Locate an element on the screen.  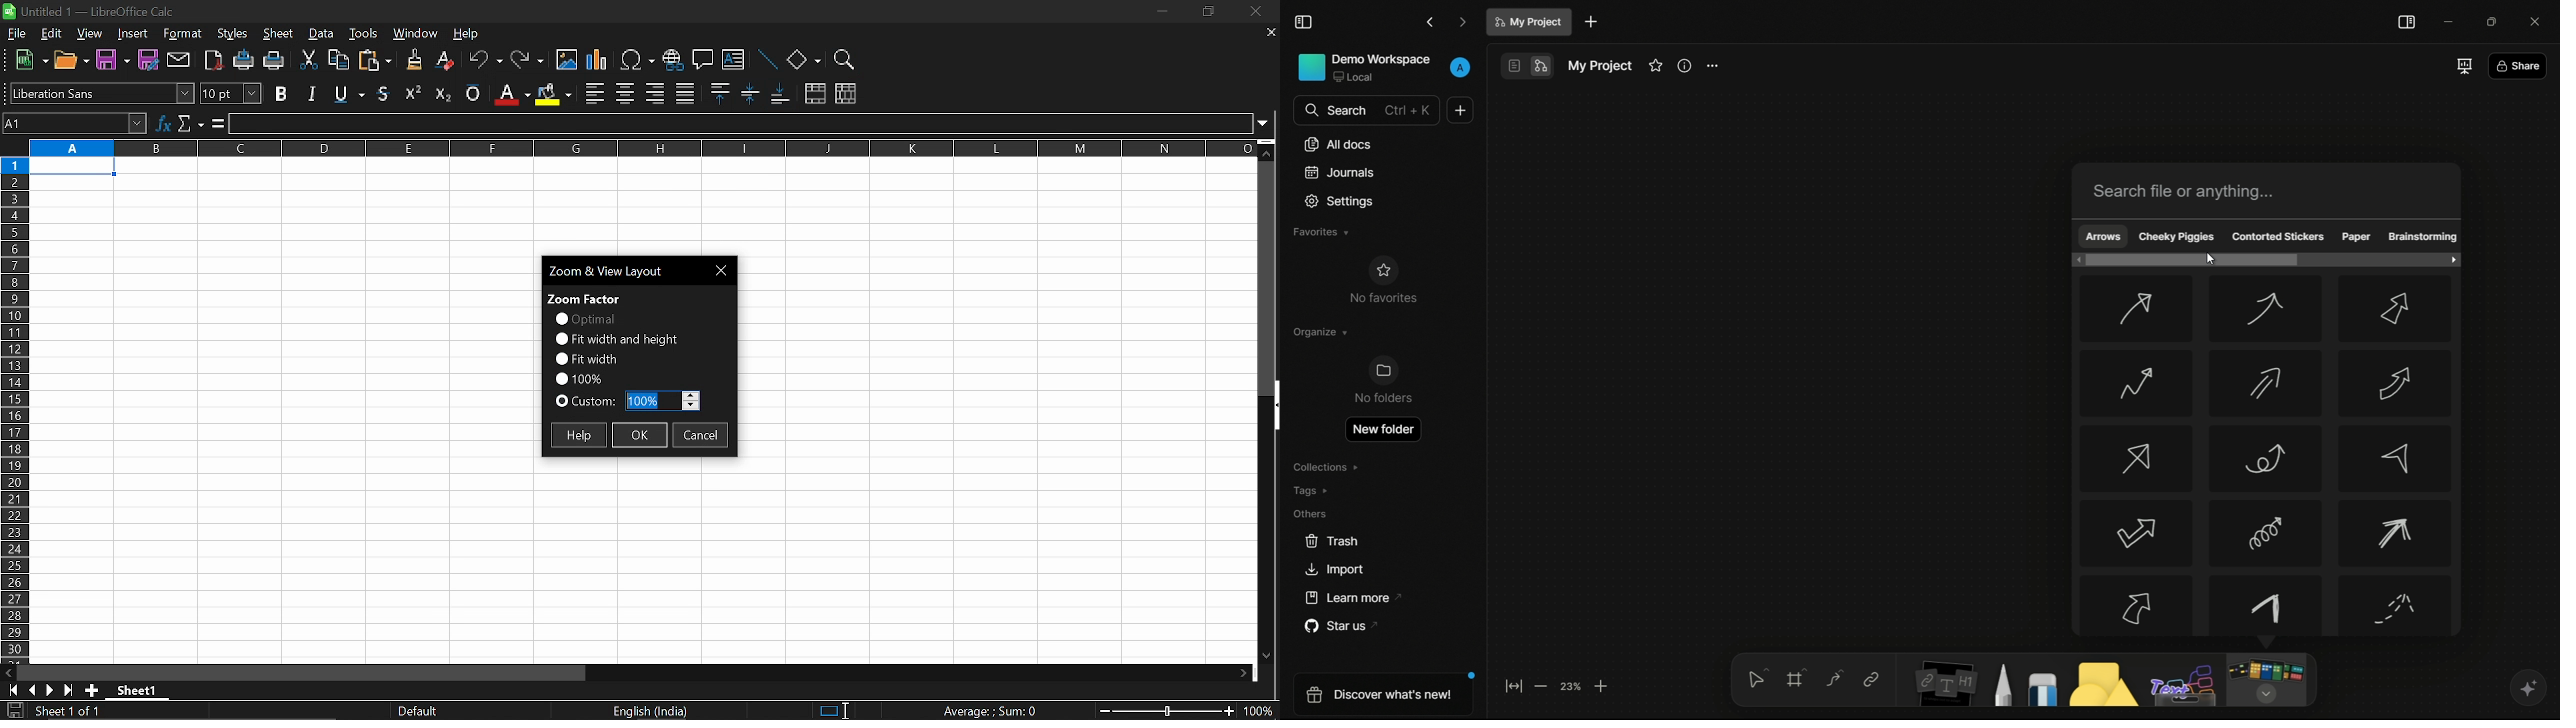
current zoom is located at coordinates (1262, 713).